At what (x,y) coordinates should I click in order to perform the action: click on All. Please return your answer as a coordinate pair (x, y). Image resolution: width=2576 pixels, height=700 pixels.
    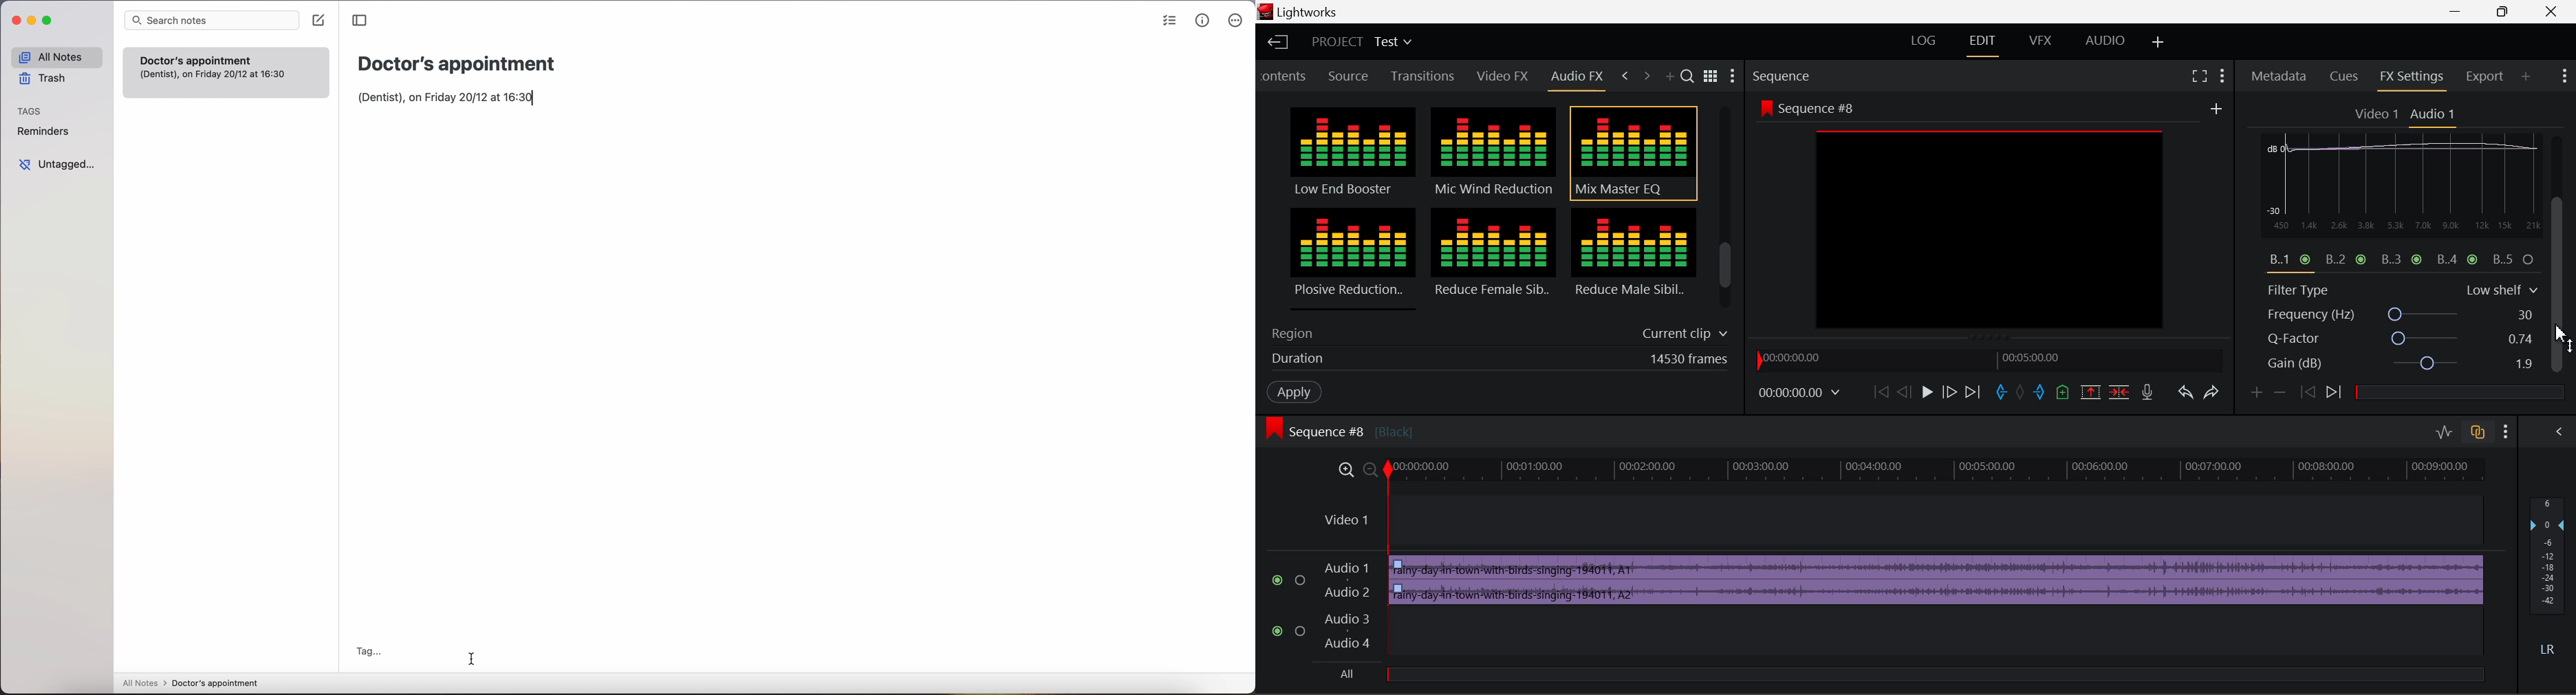
    Looking at the image, I should click on (1354, 673).